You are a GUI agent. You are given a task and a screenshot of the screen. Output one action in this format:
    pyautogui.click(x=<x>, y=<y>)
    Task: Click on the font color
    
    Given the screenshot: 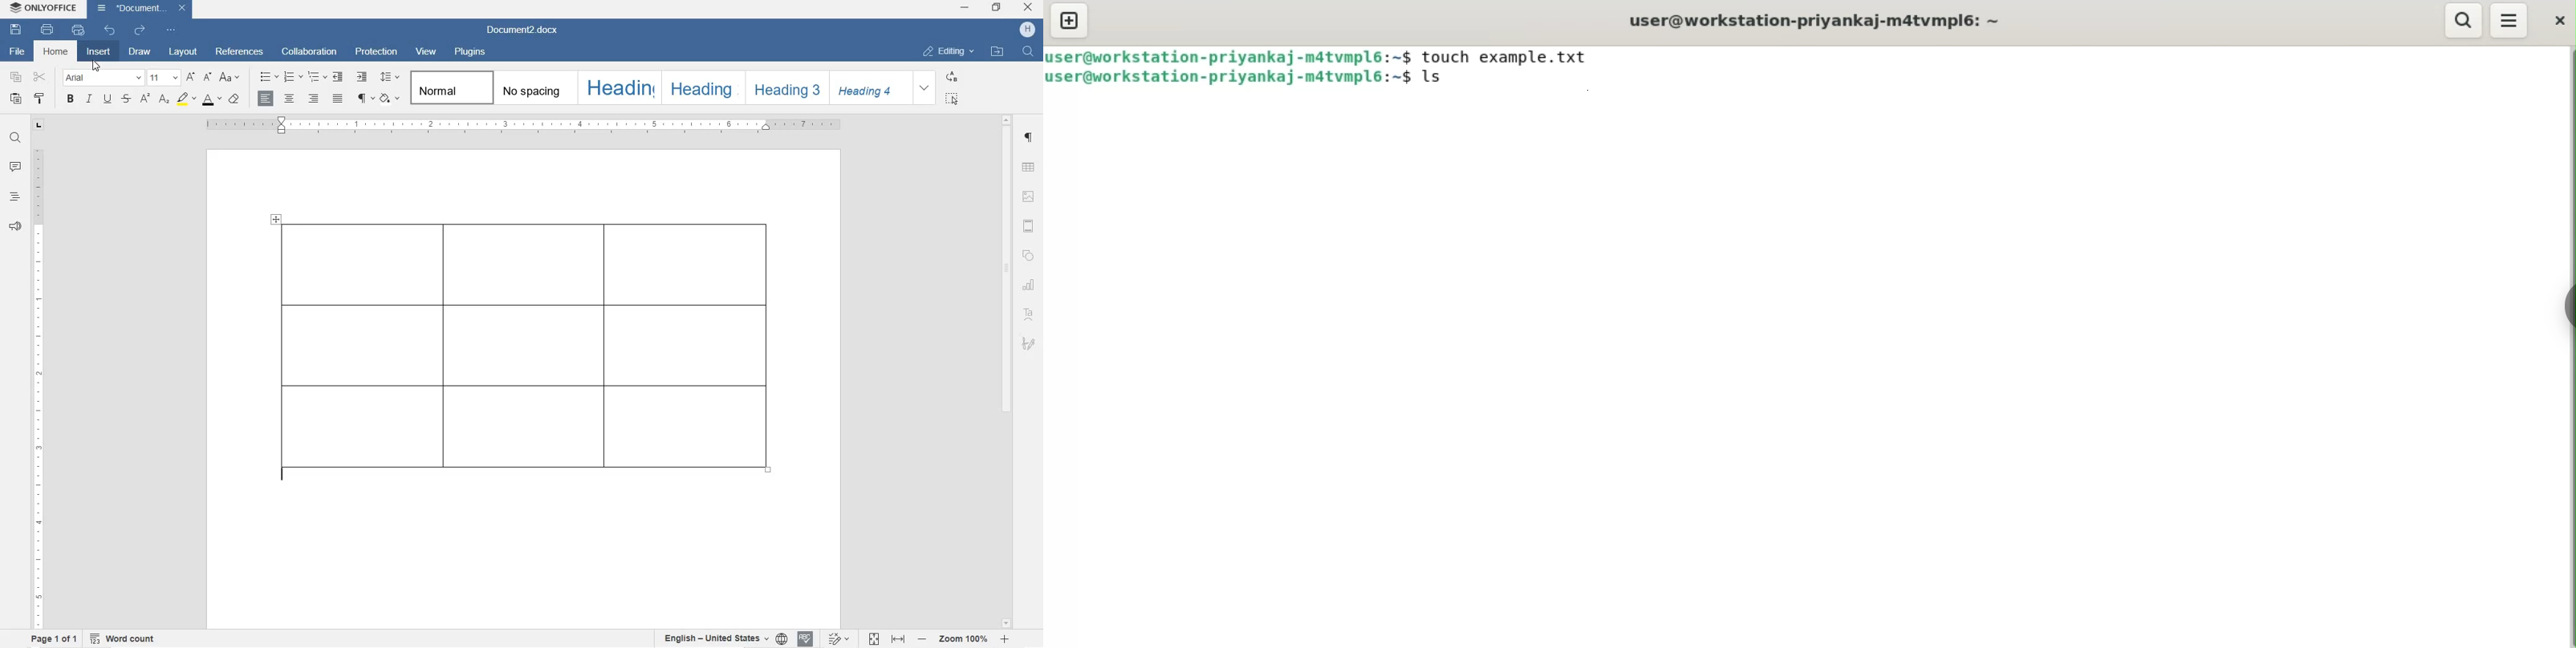 What is the action you would take?
    pyautogui.click(x=213, y=101)
    